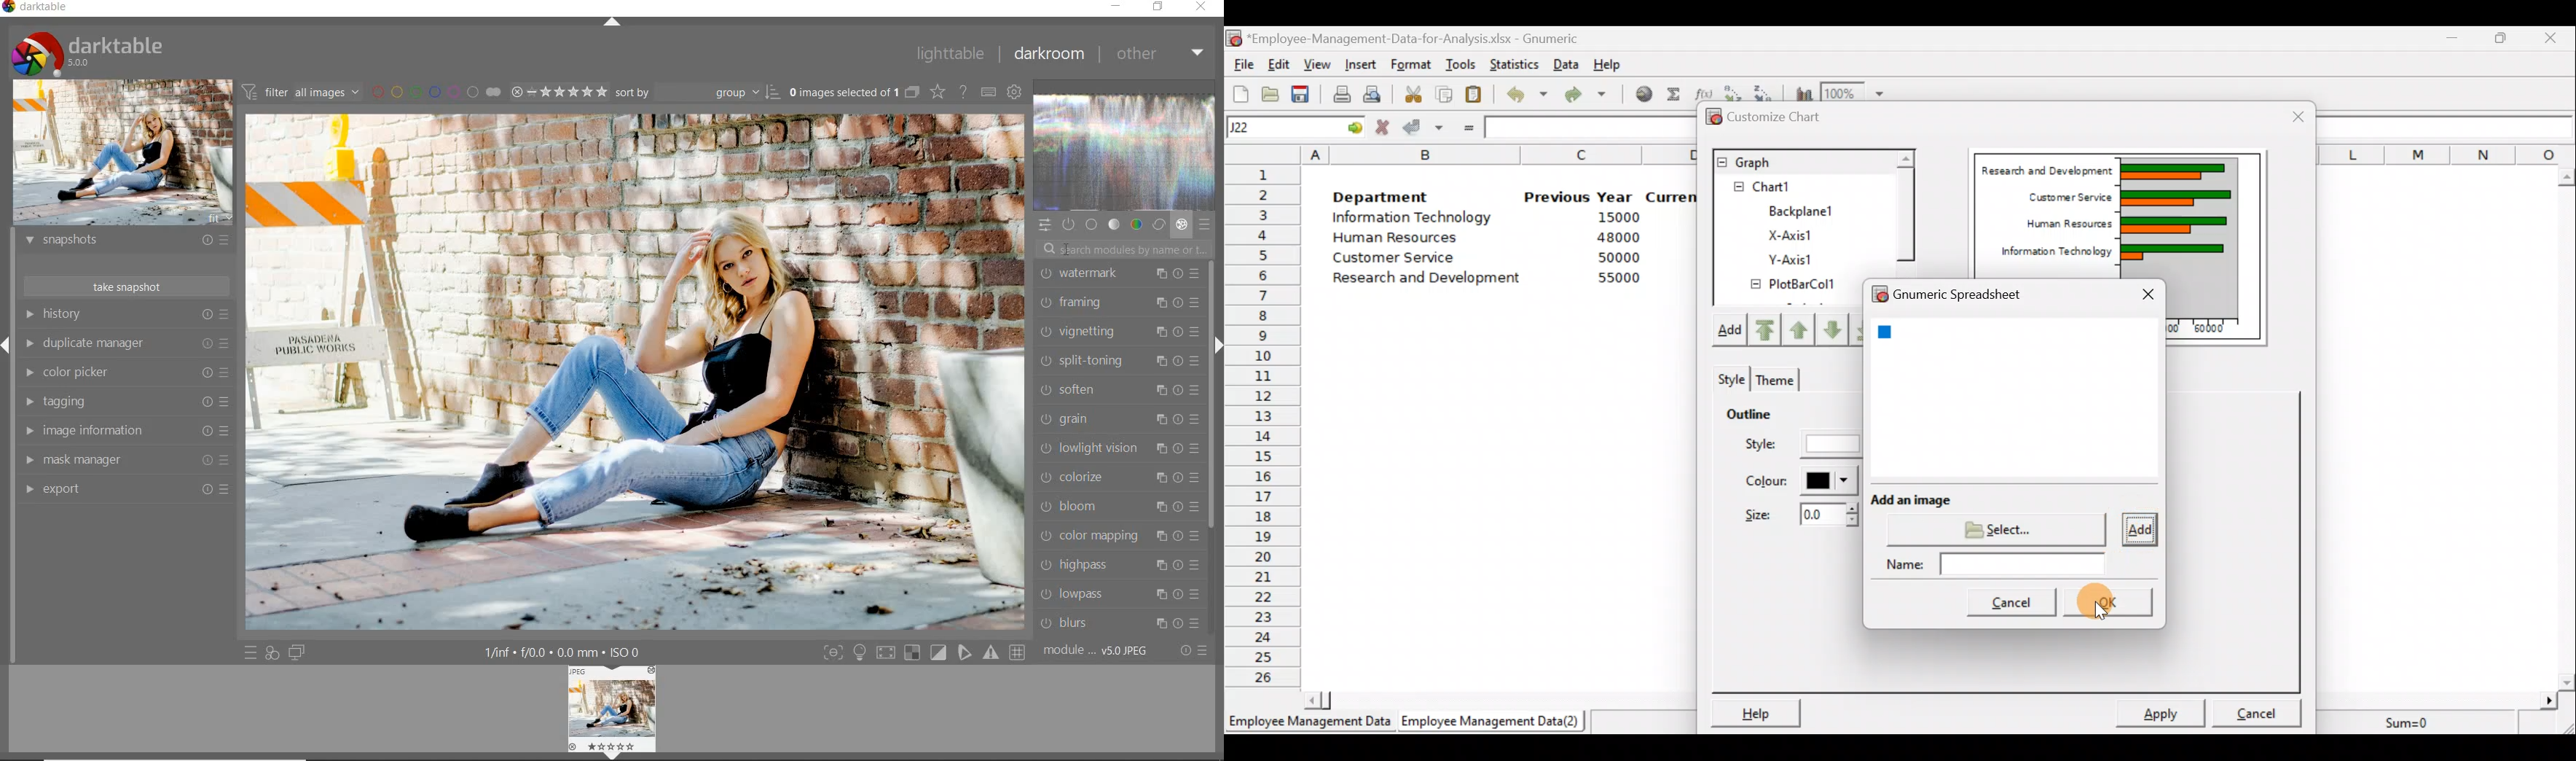 This screenshot has height=784, width=2576. What do you see at coordinates (1115, 225) in the screenshot?
I see `tone` at bounding box center [1115, 225].